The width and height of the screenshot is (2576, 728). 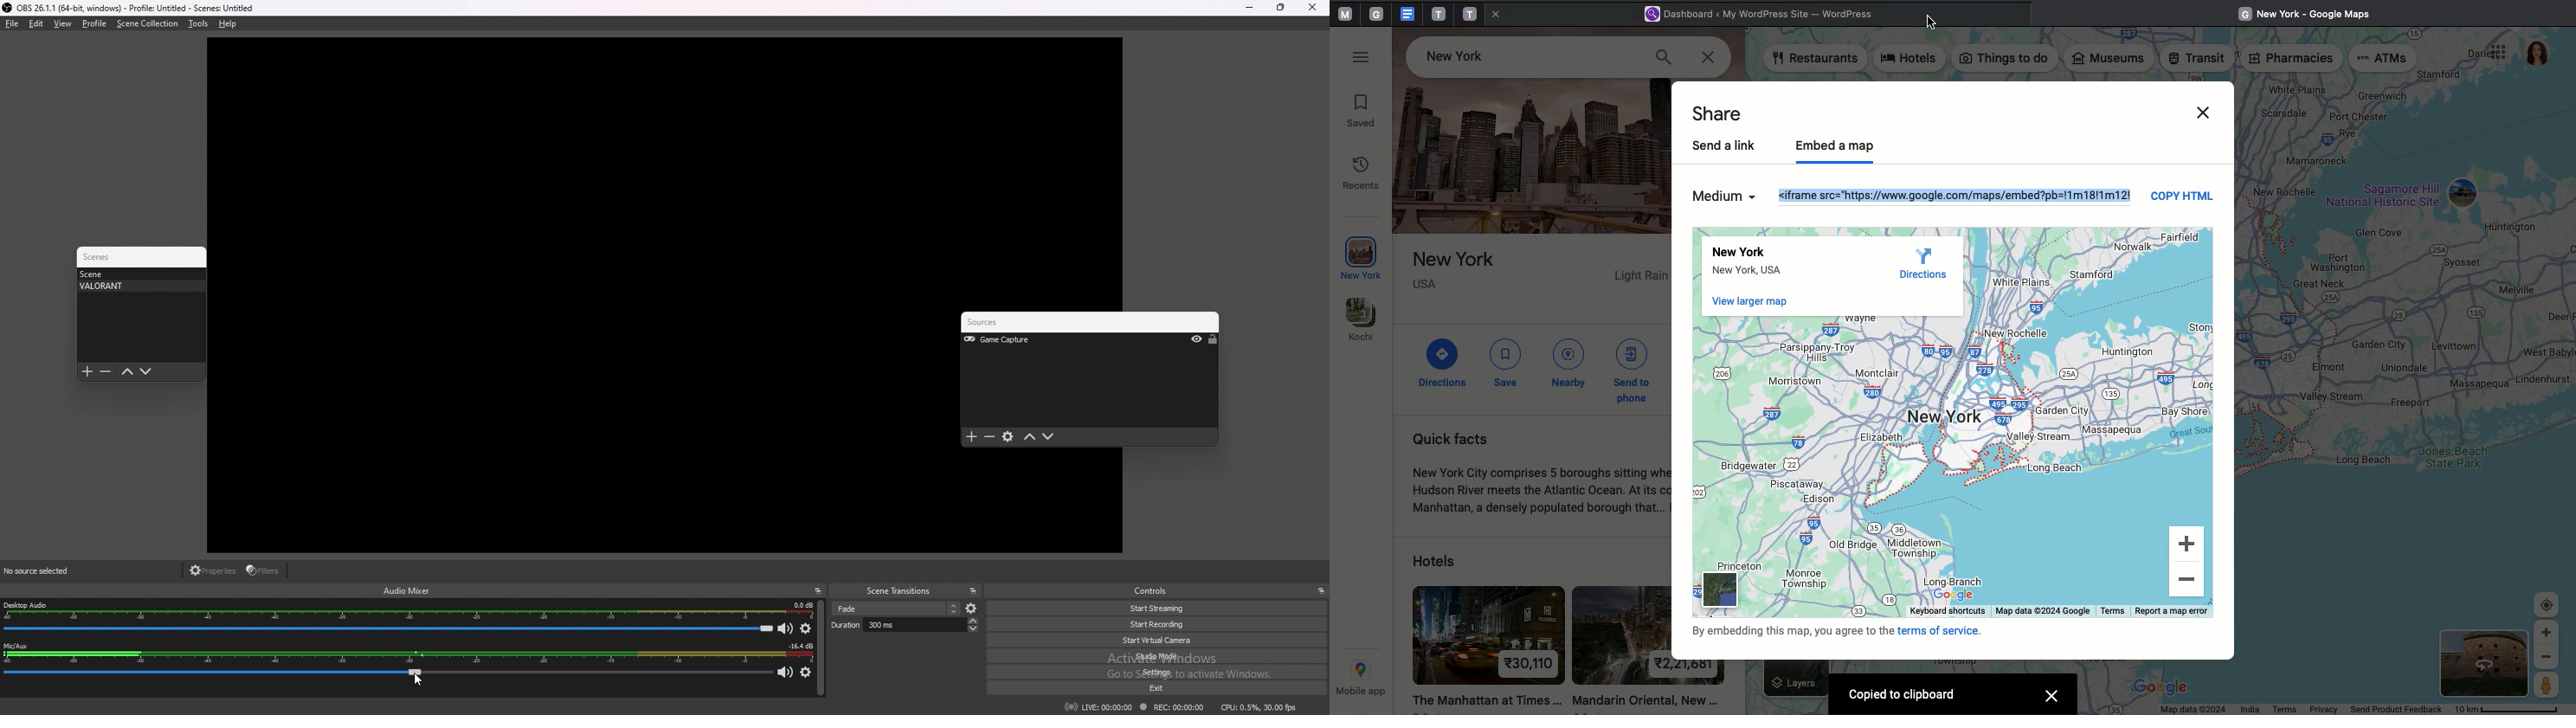 I want to click on Copied, so click(x=1959, y=195).